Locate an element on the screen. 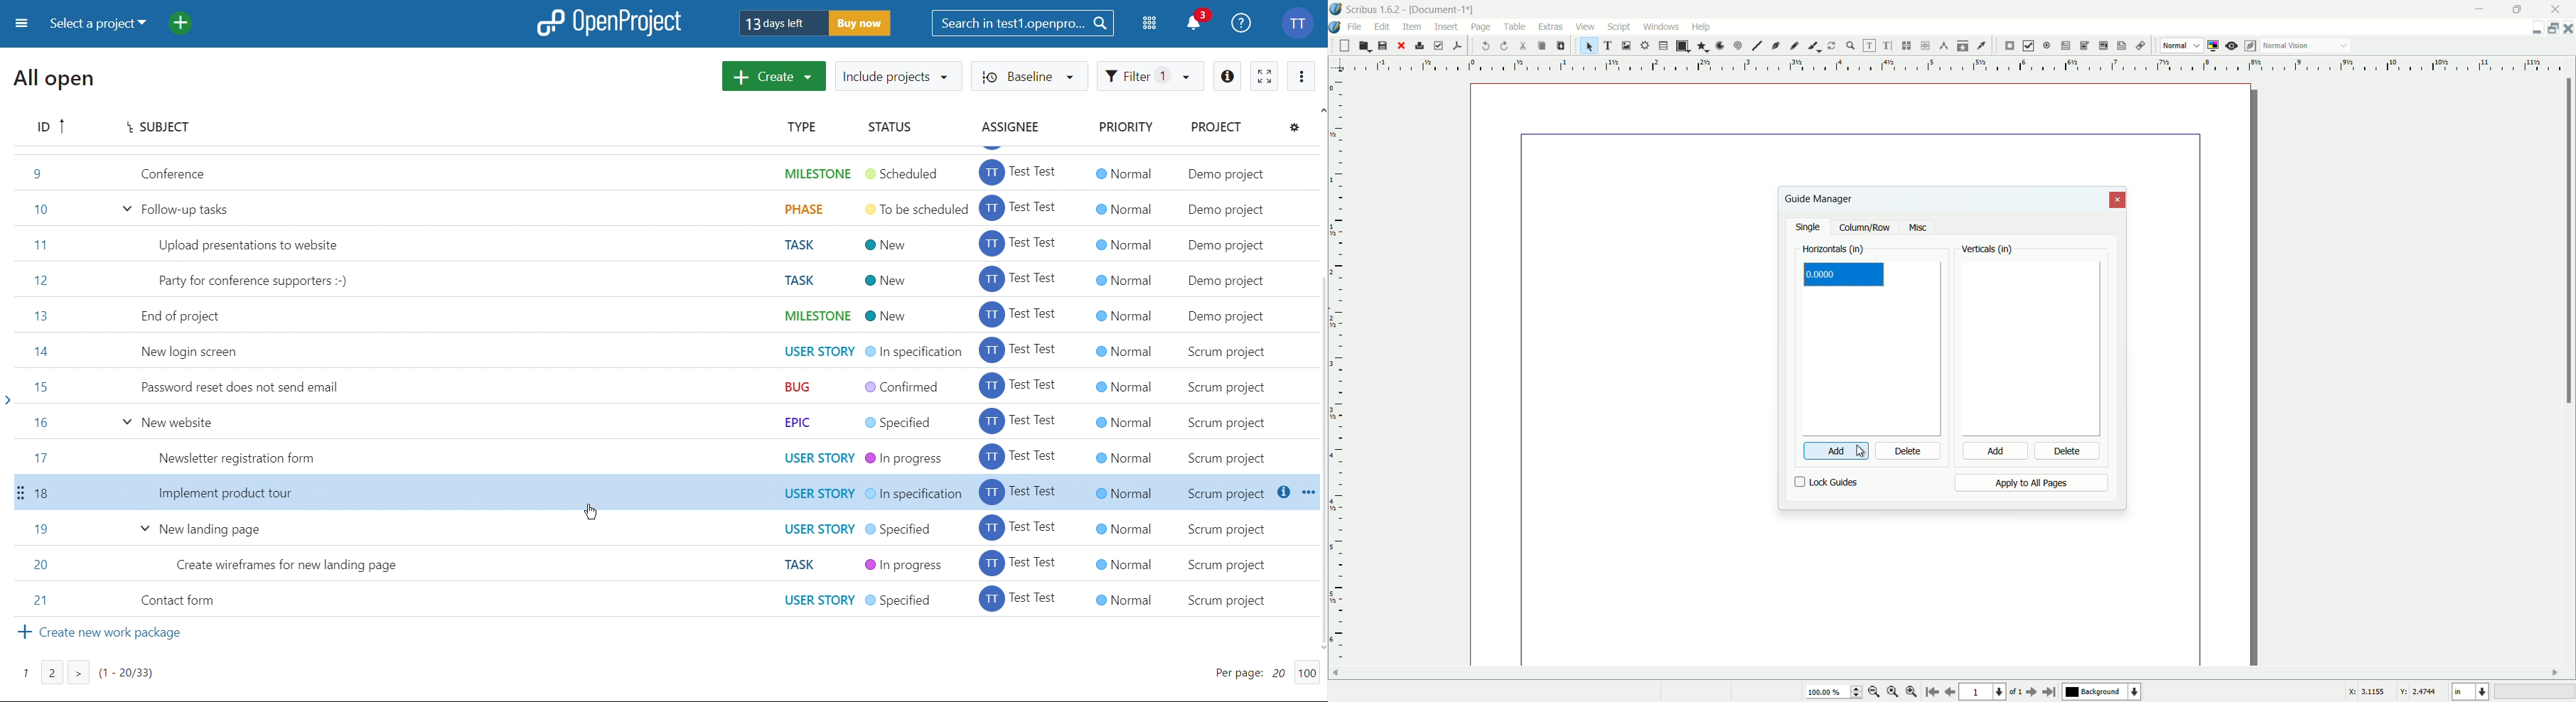  file menu is located at coordinates (1357, 26).